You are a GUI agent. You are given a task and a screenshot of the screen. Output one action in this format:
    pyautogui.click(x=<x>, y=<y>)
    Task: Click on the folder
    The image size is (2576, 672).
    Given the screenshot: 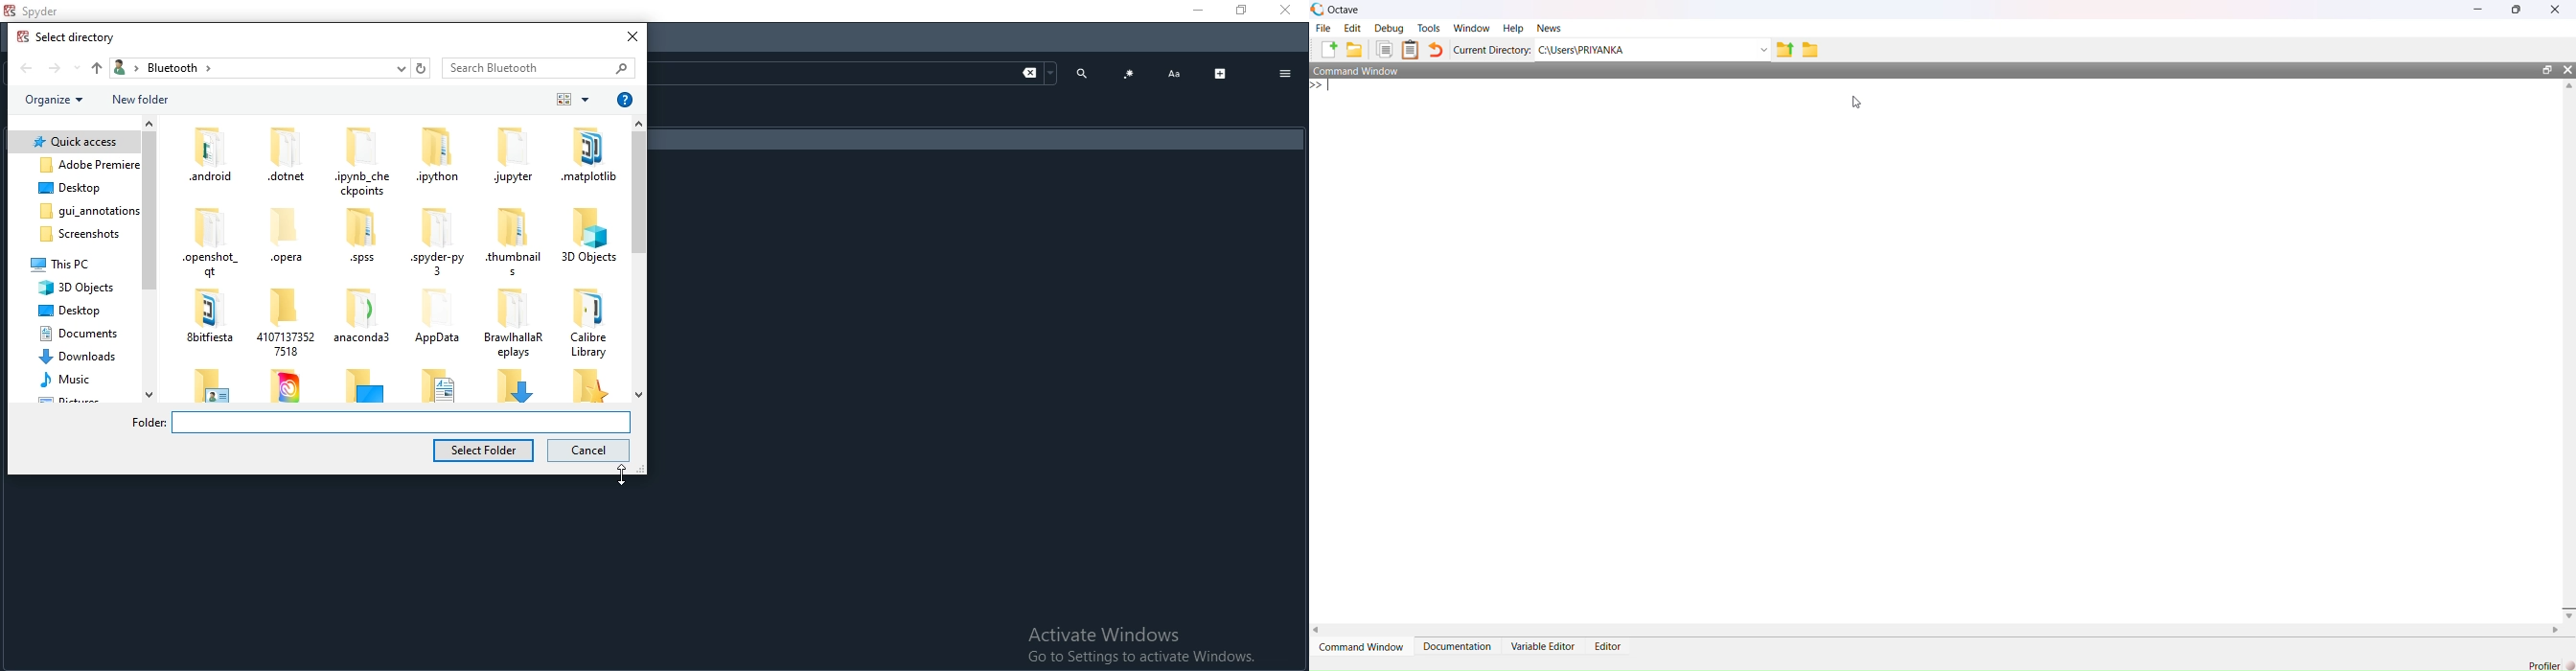 What is the action you would take?
    pyautogui.click(x=284, y=320)
    